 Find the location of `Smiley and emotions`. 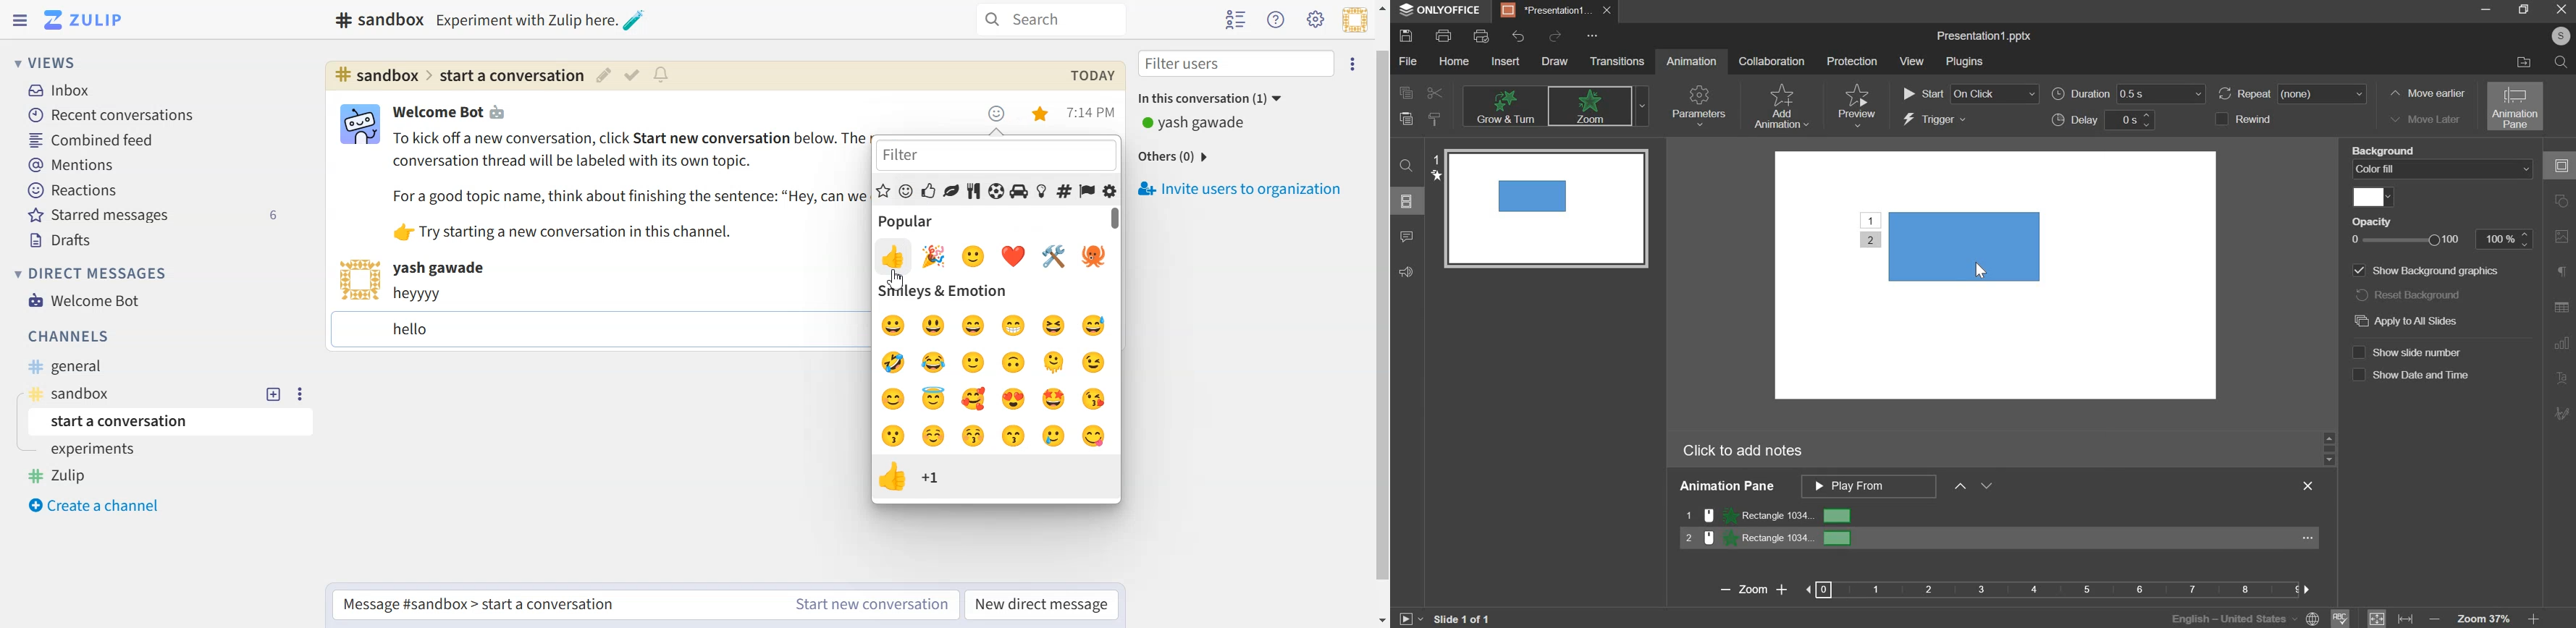

Smiley and emotions is located at coordinates (906, 192).